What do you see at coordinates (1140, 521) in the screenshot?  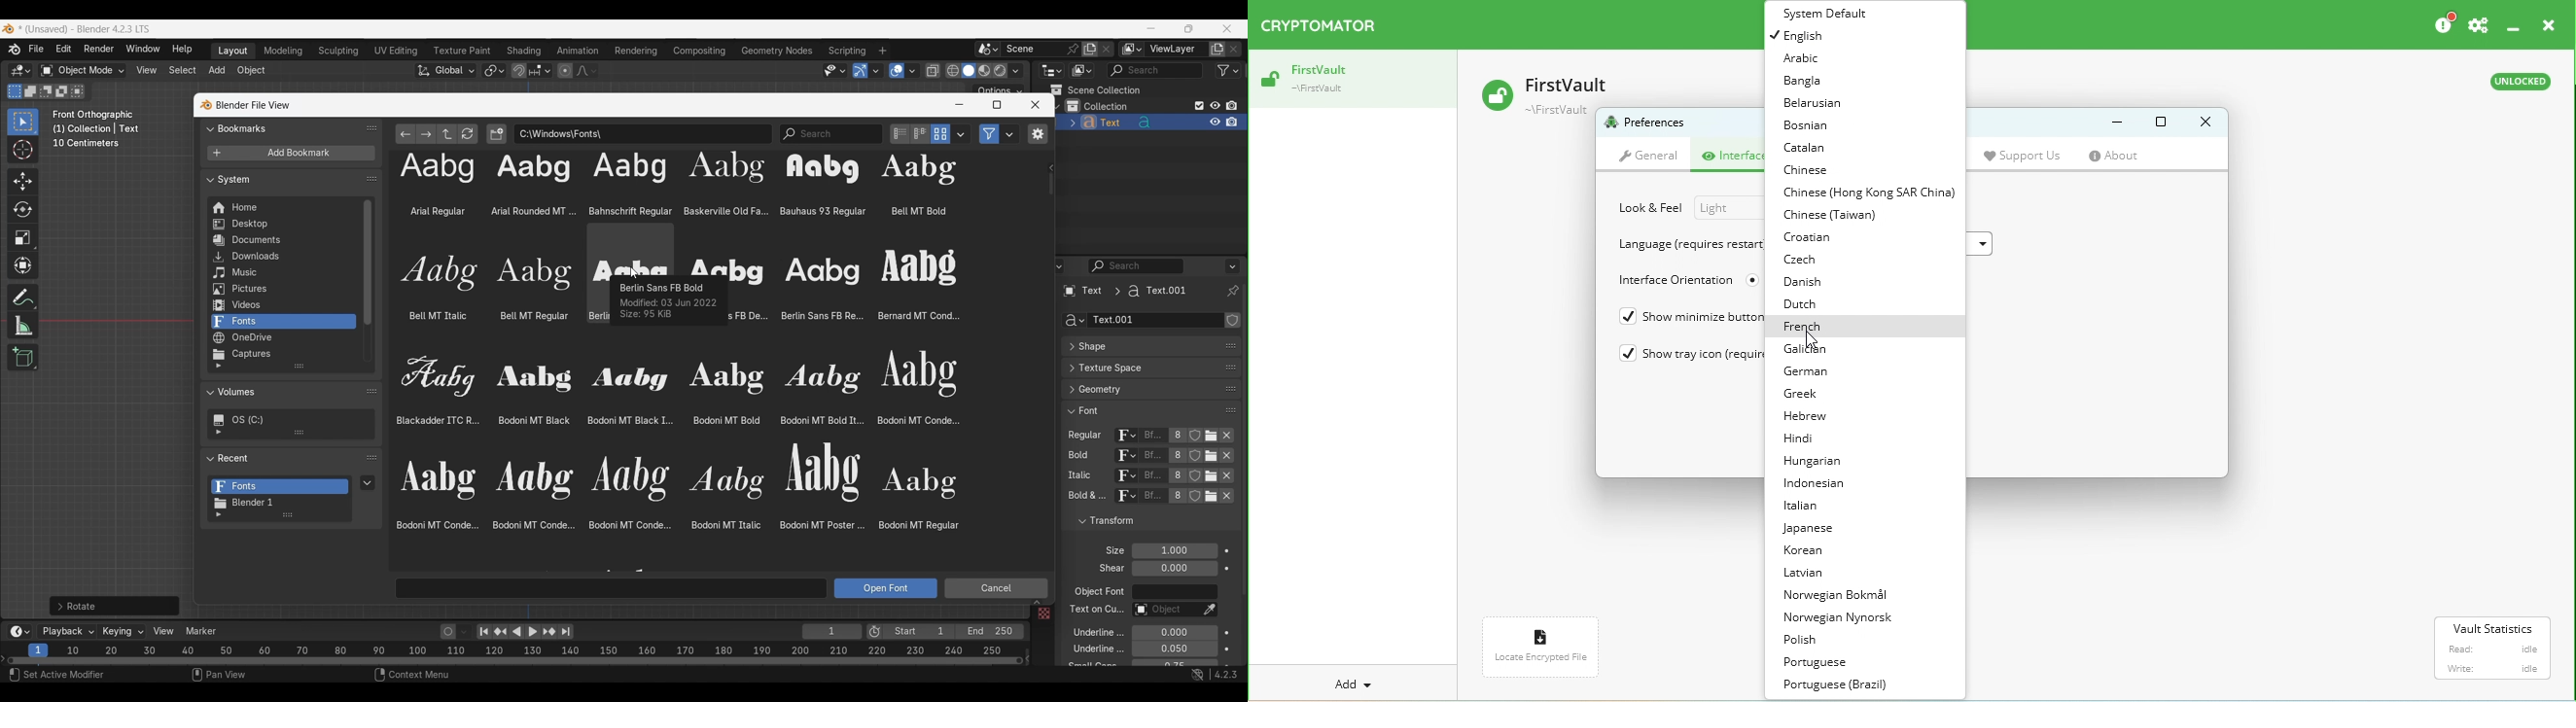 I see `Click to collapse Transform` at bounding box center [1140, 521].